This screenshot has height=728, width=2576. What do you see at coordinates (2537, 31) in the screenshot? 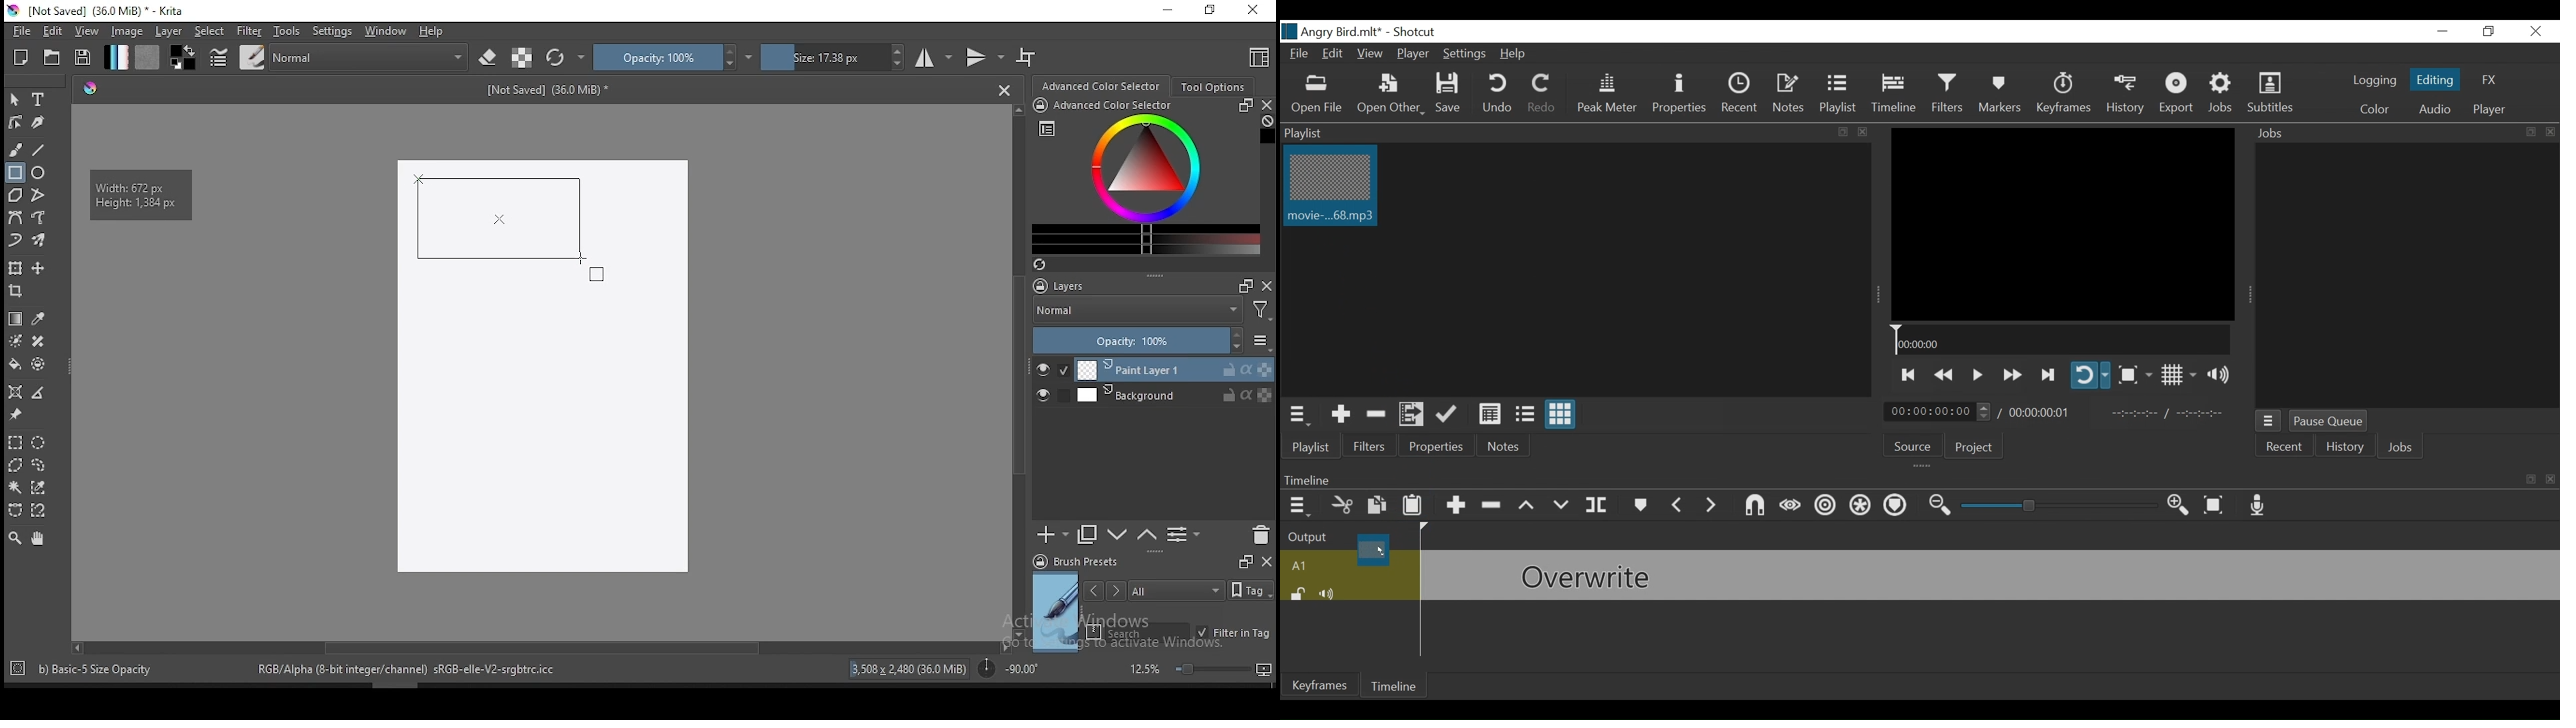
I see `Close` at bounding box center [2537, 31].